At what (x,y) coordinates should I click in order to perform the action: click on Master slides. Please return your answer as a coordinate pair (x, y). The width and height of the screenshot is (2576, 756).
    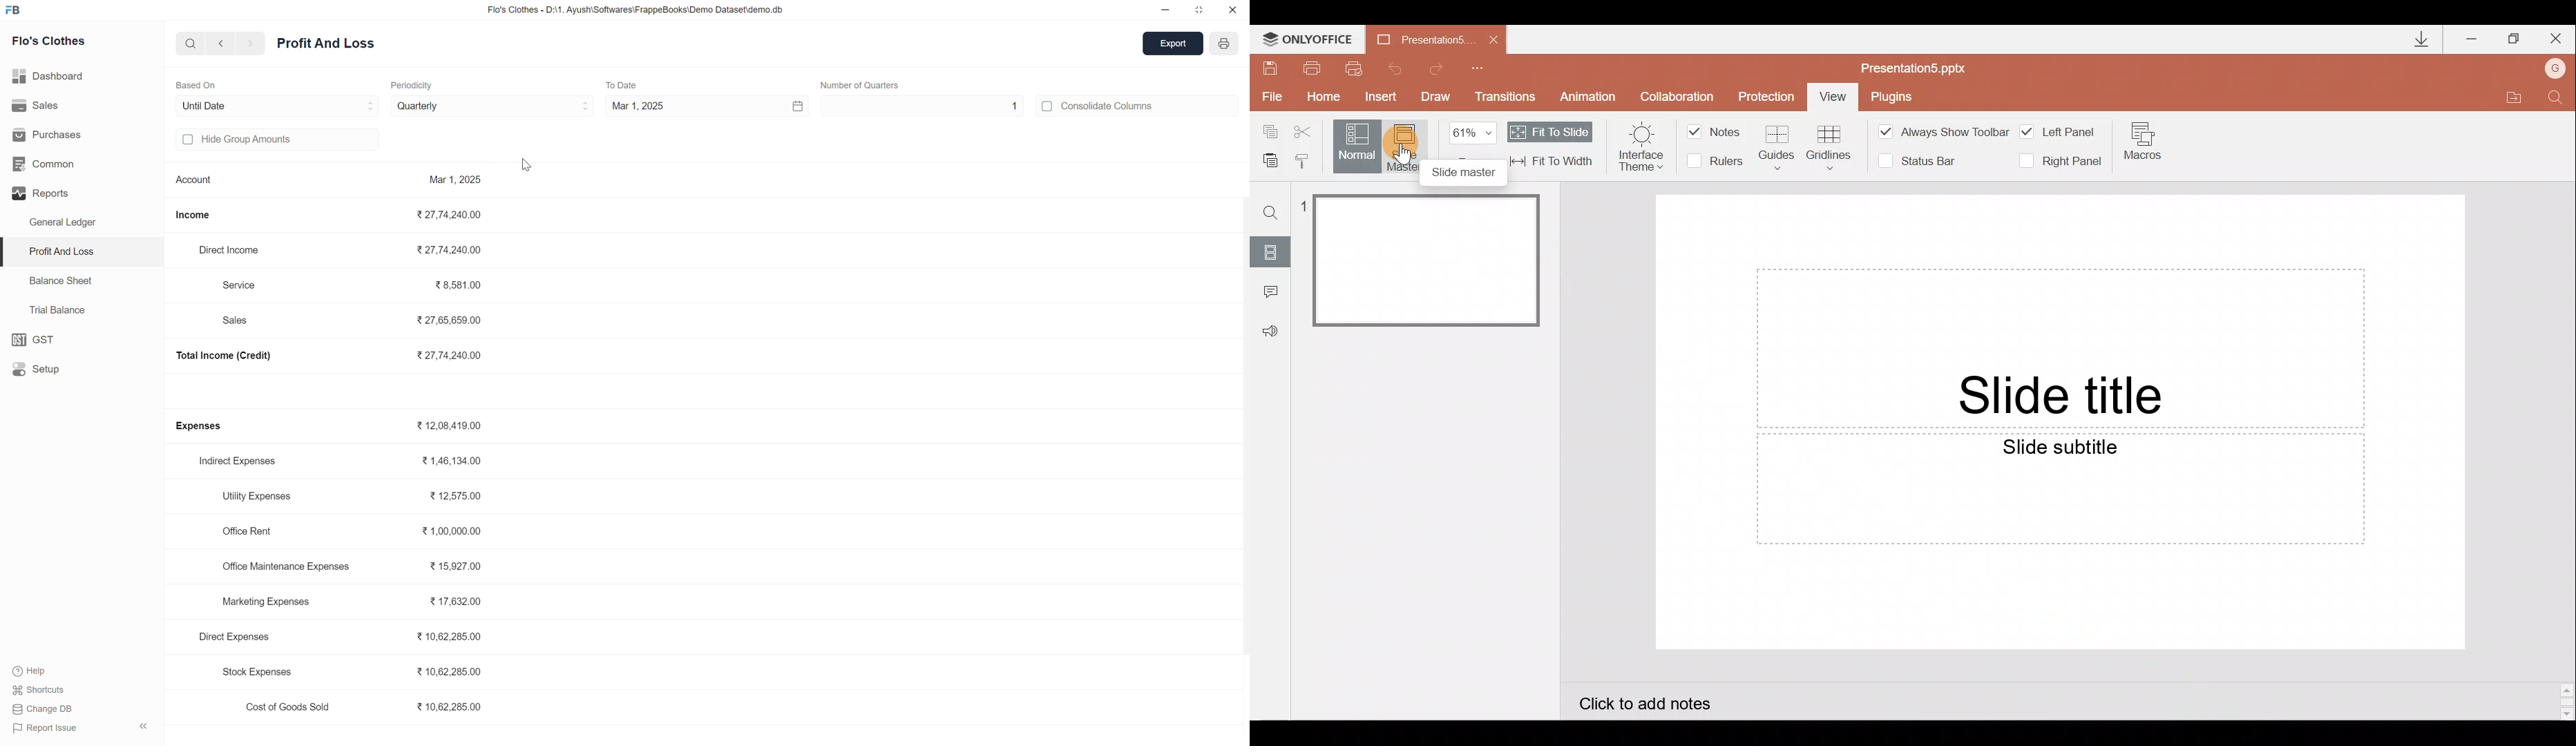
    Looking at the image, I should click on (1408, 147).